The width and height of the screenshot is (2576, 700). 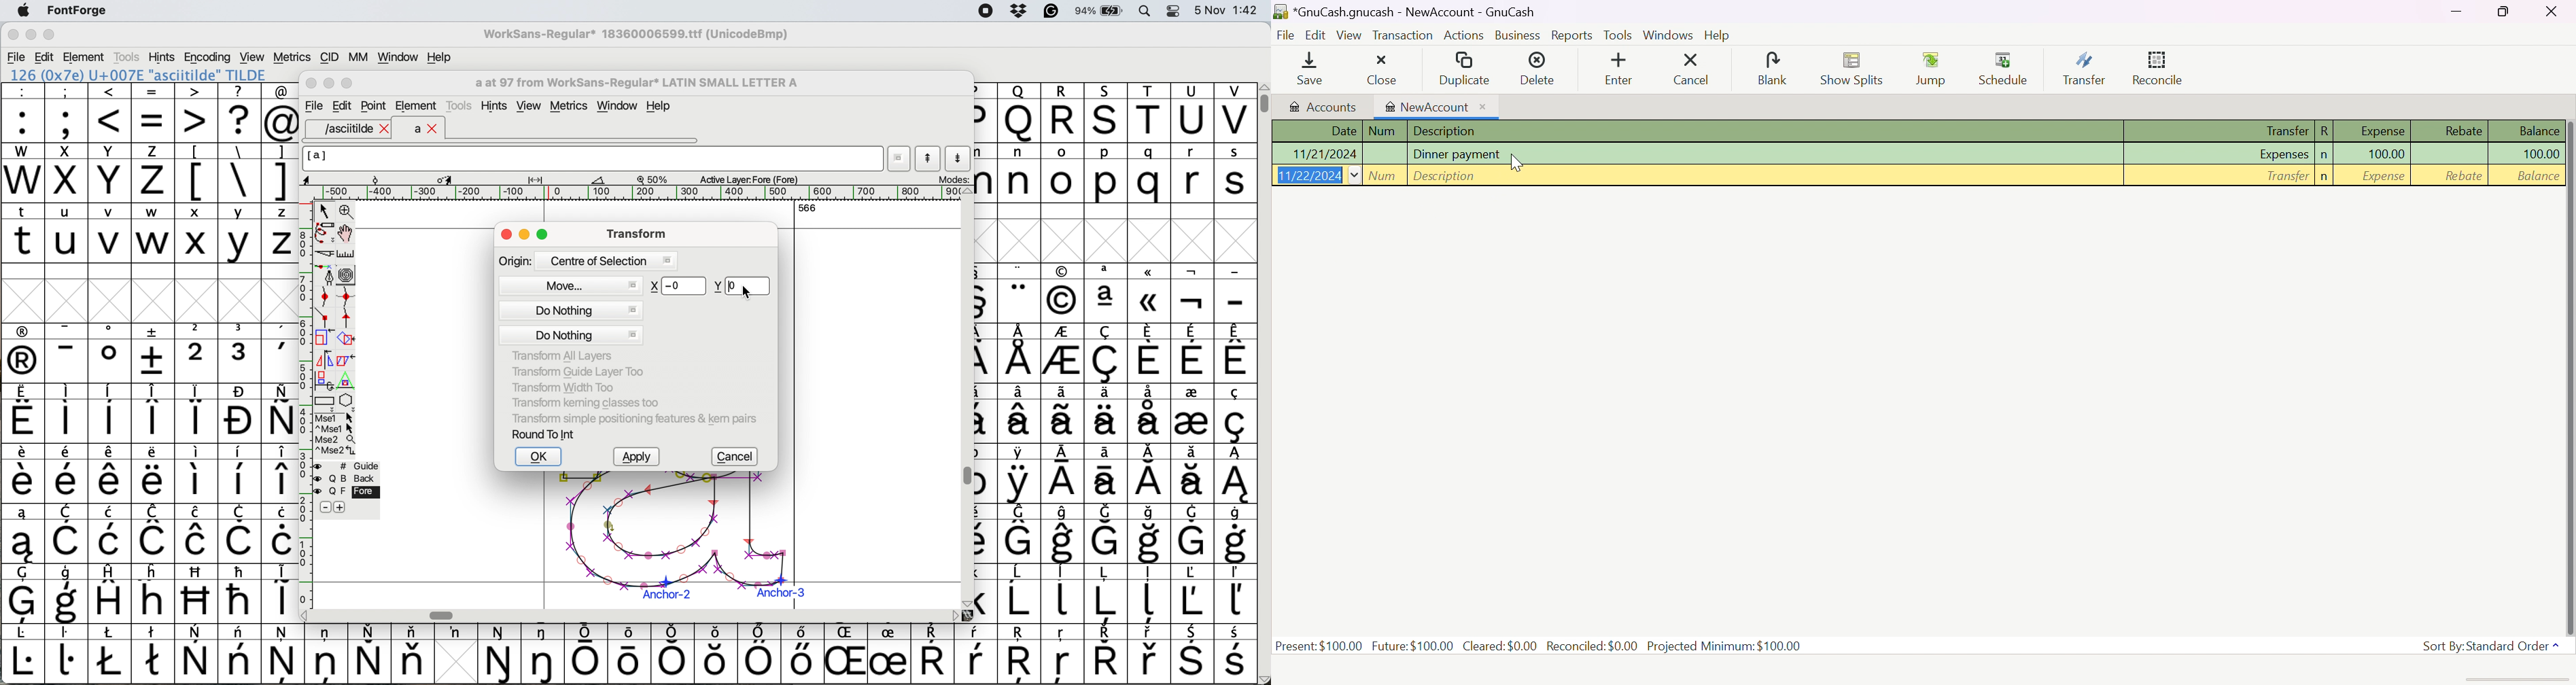 I want to click on grammarly, so click(x=1051, y=13).